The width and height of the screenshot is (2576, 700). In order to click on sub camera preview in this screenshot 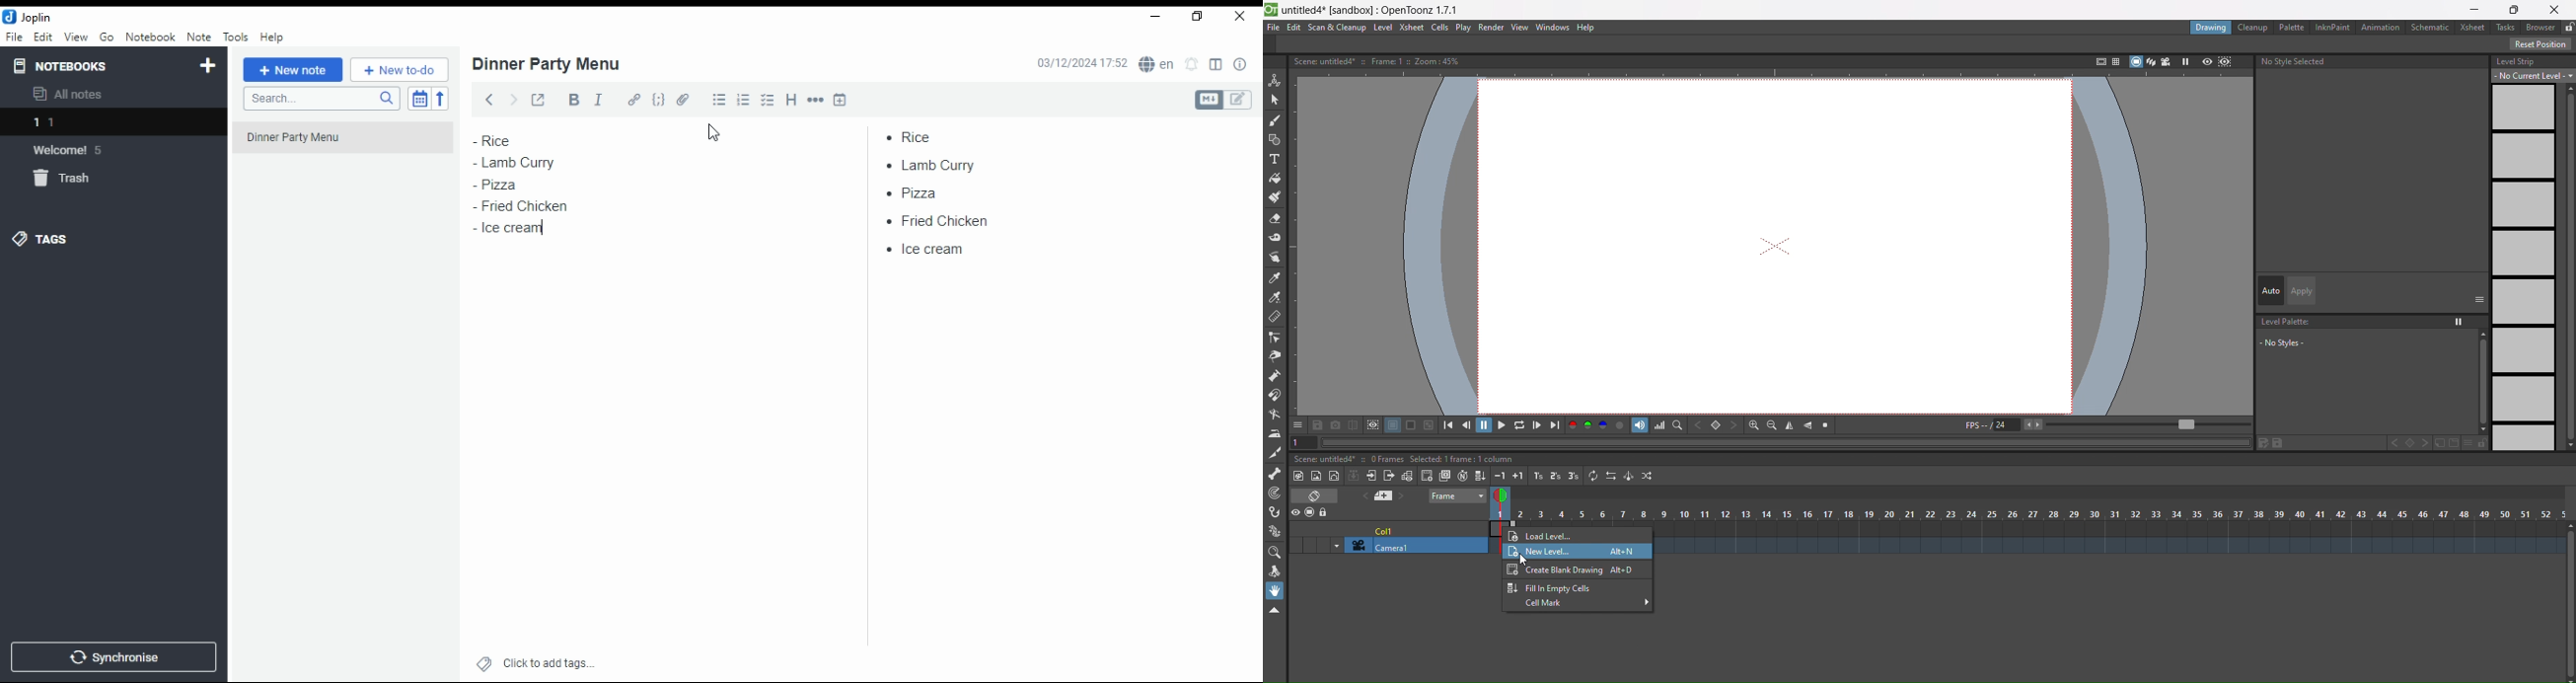, I will do `click(2226, 63)`.